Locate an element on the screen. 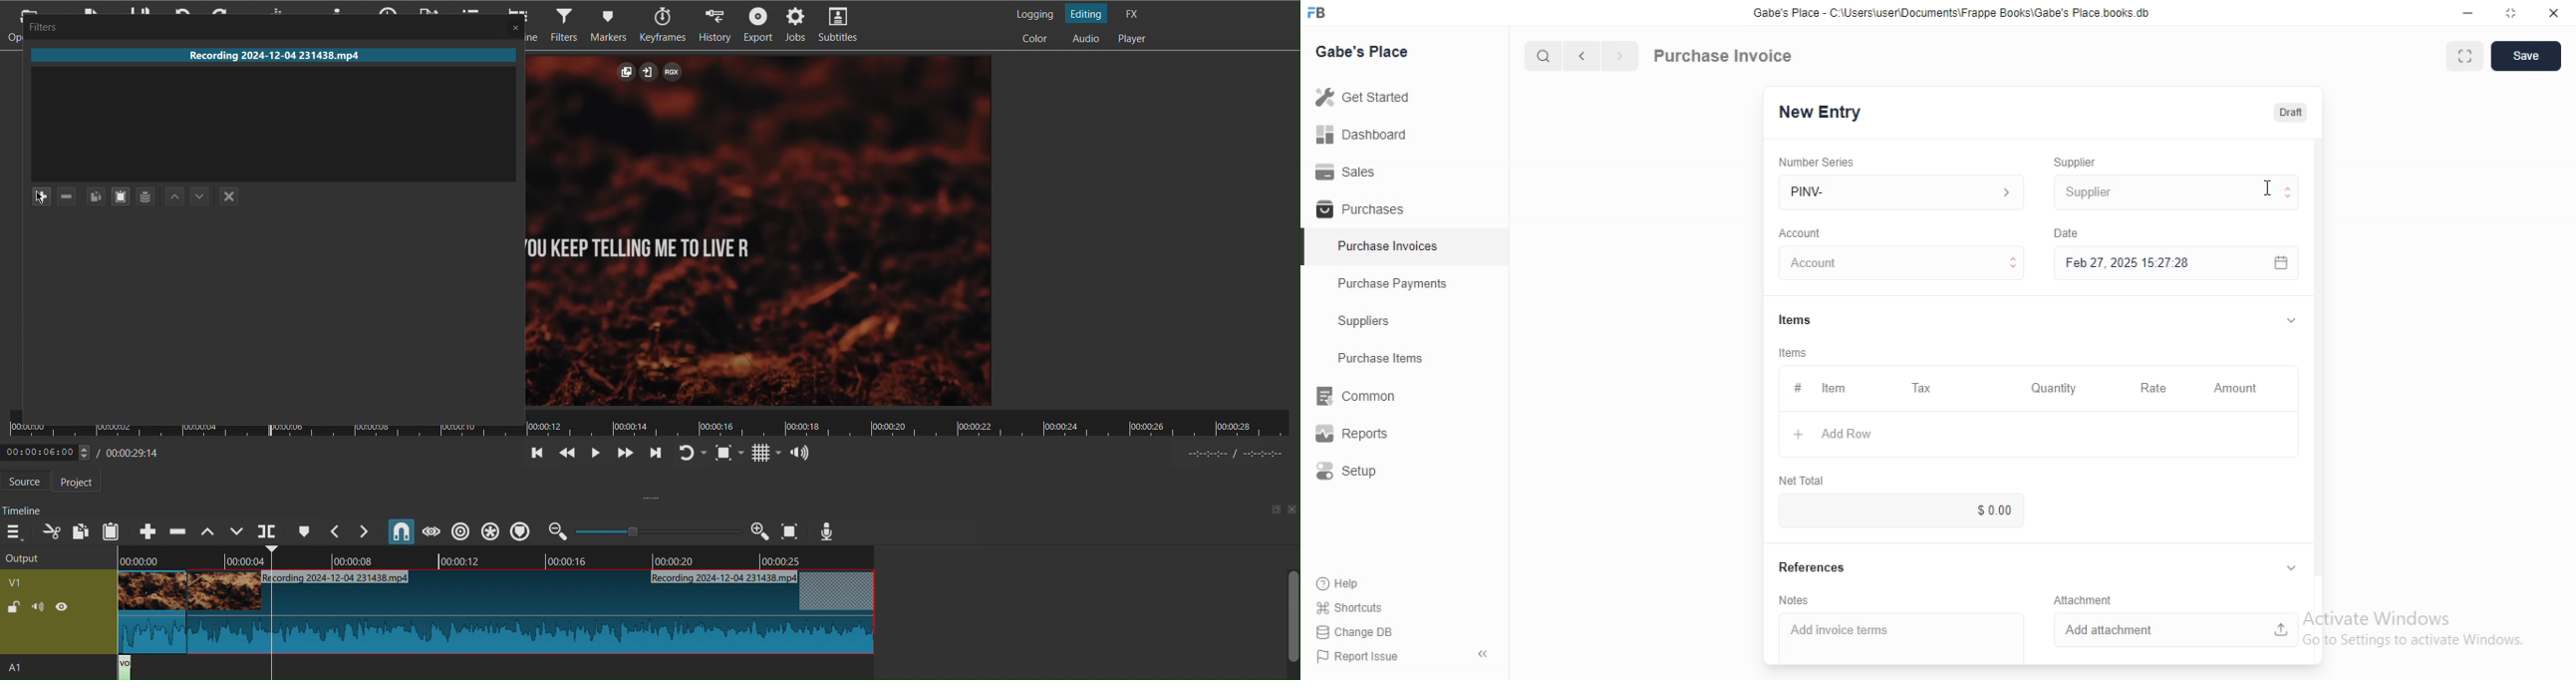  Snap is located at coordinates (402, 531).